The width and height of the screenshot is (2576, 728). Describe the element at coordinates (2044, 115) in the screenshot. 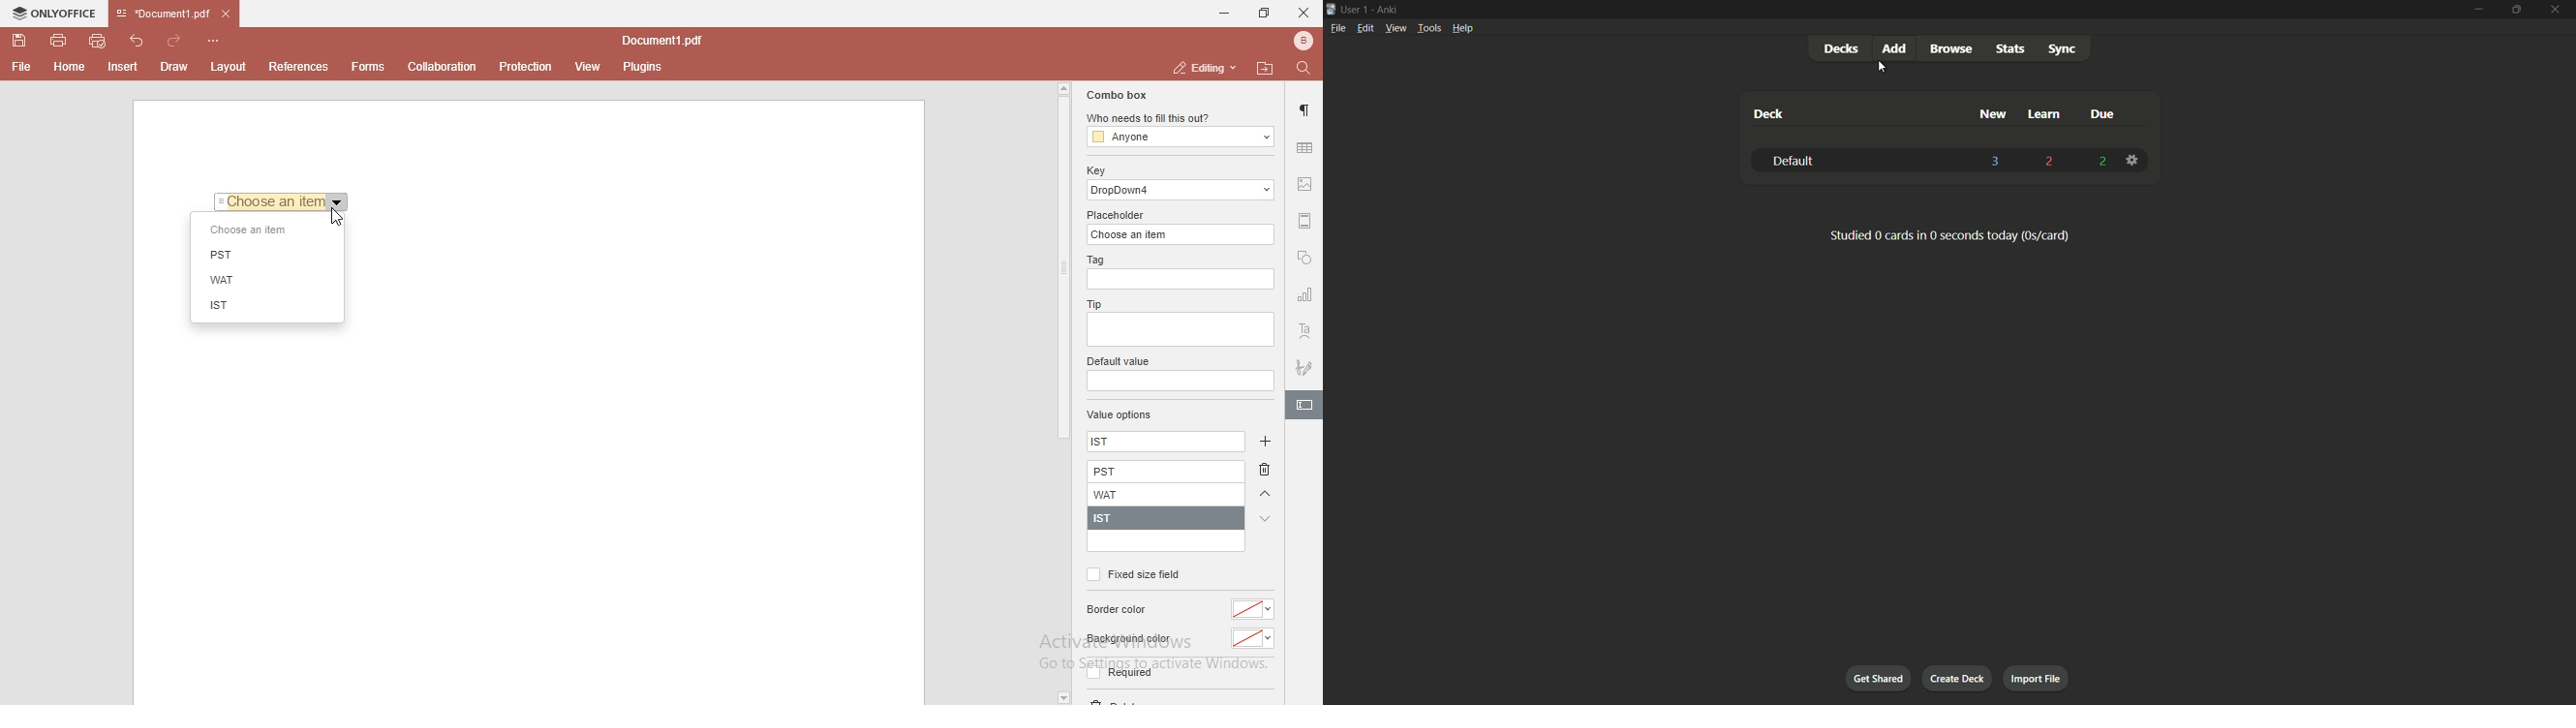

I see `learn` at that location.